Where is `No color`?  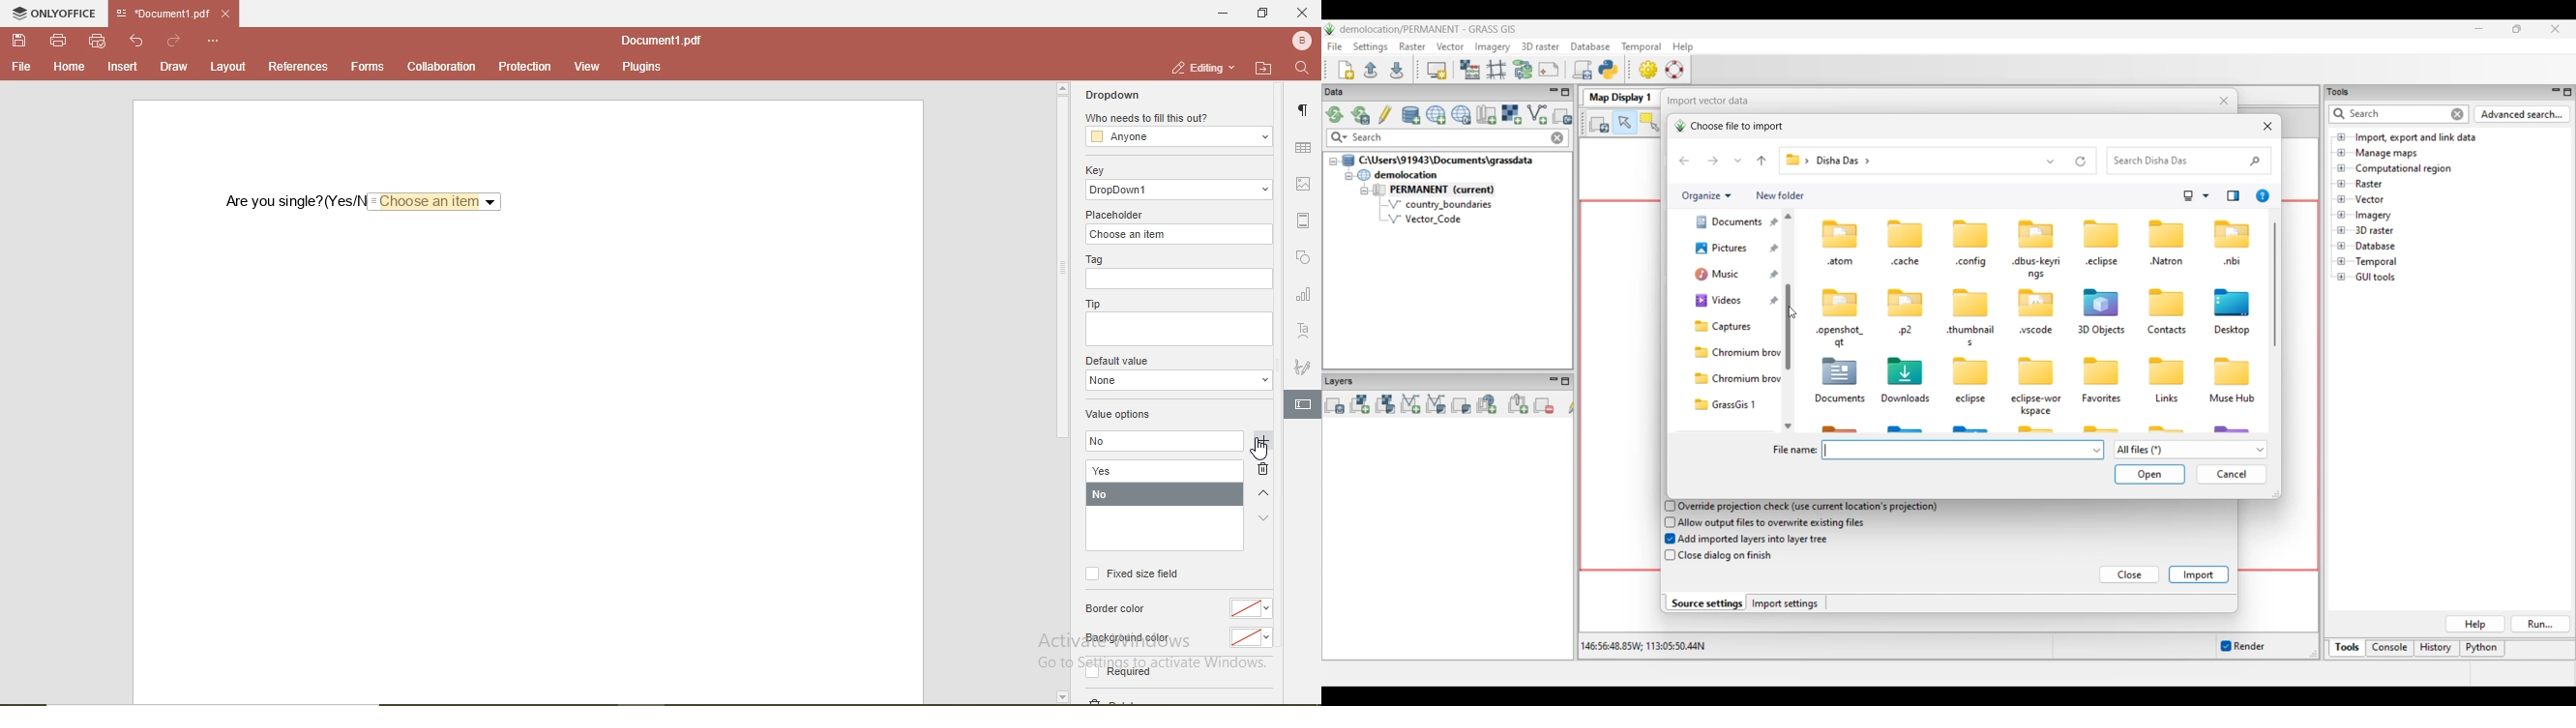
No color is located at coordinates (1250, 638).